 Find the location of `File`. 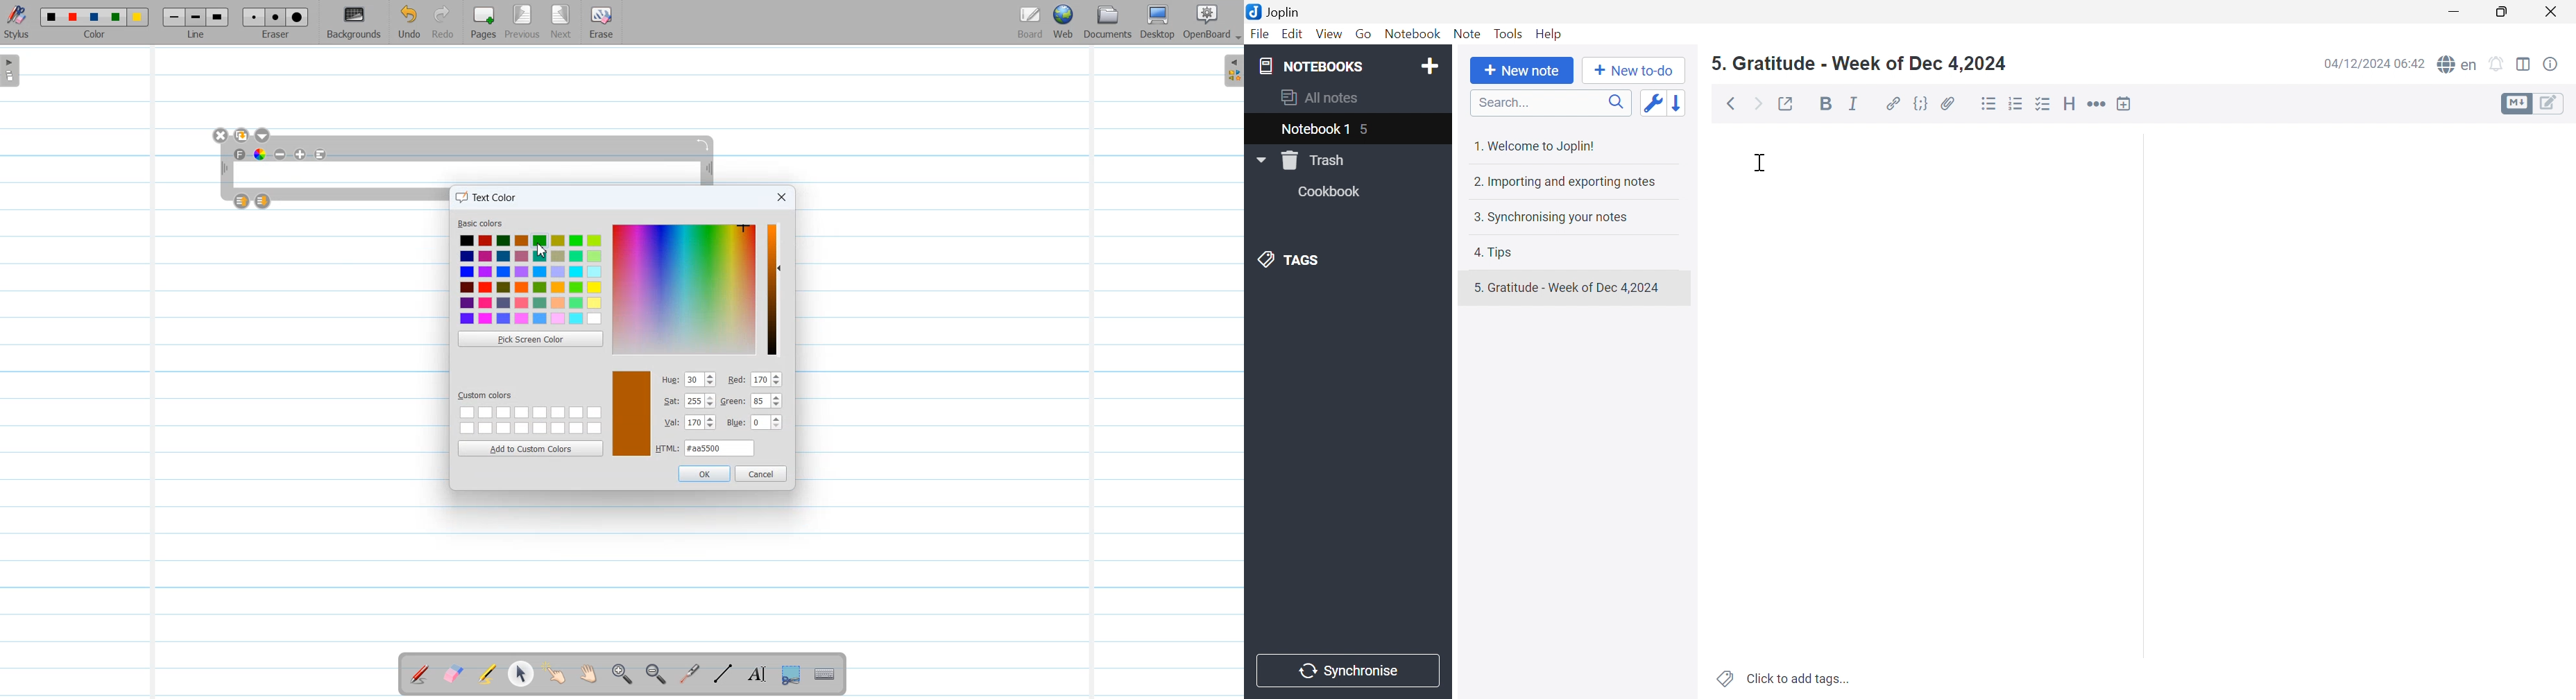

File is located at coordinates (1261, 34).